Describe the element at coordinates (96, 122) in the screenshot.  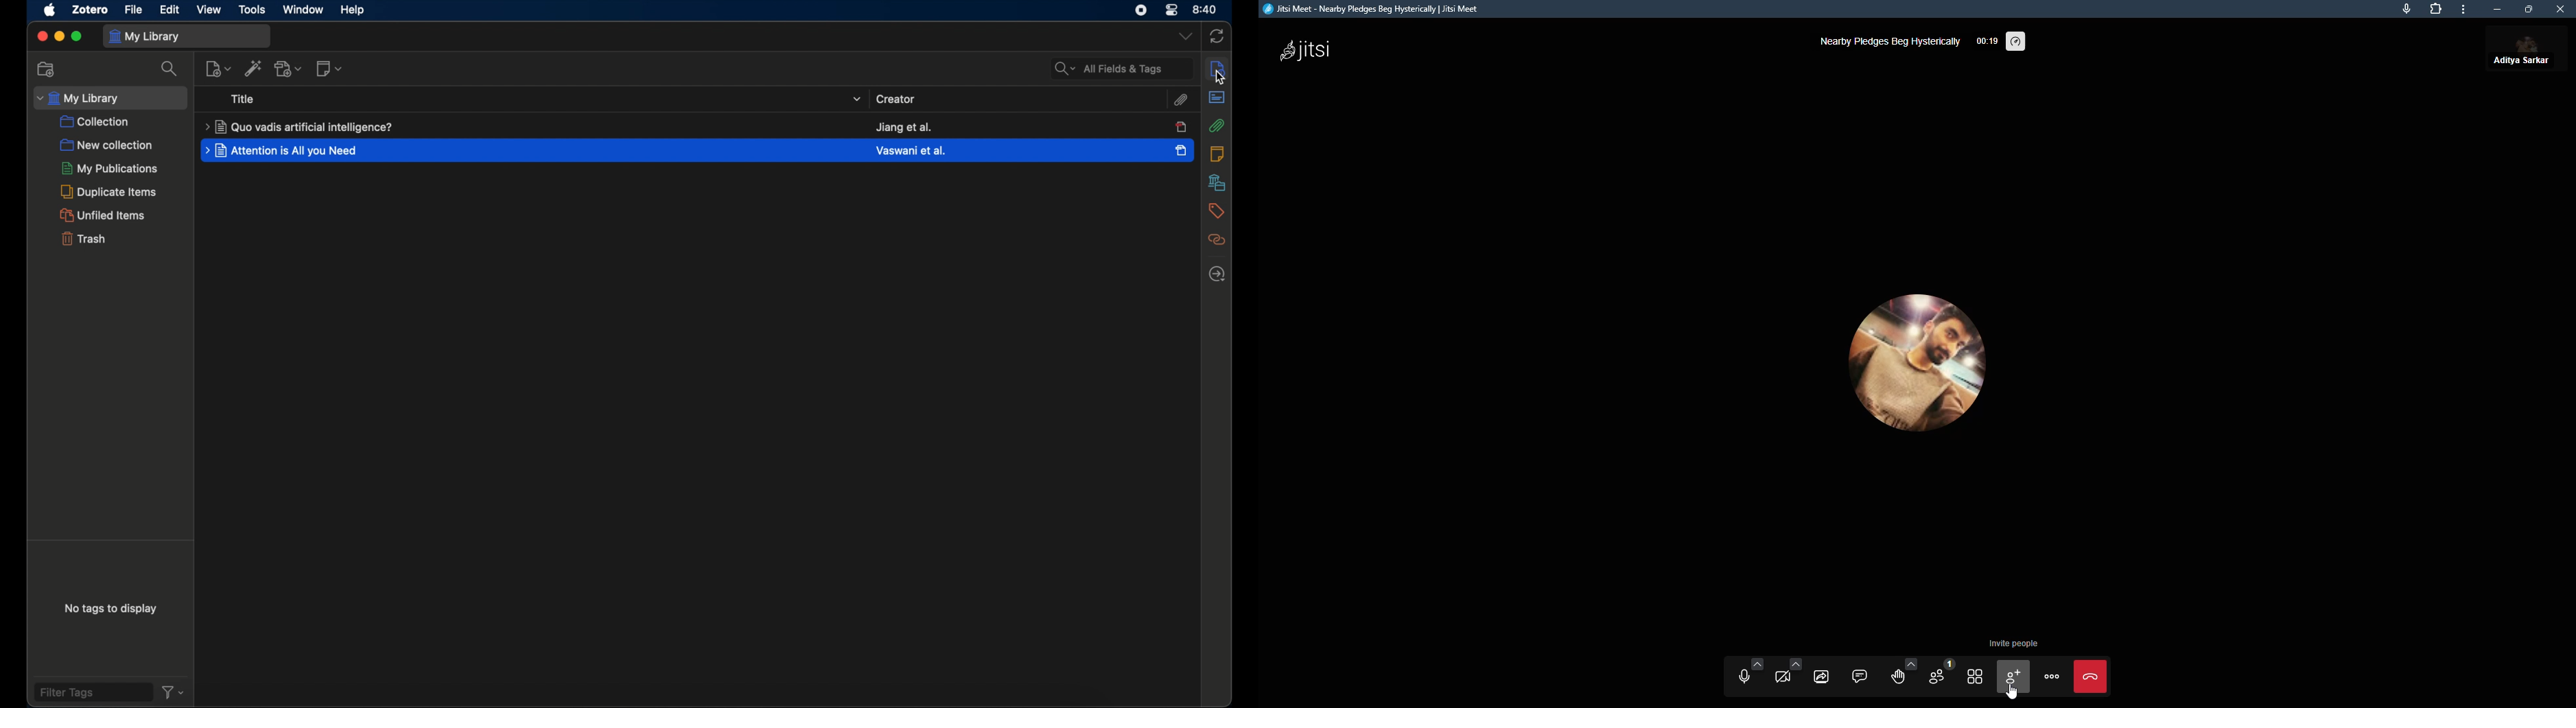
I see `collection` at that location.